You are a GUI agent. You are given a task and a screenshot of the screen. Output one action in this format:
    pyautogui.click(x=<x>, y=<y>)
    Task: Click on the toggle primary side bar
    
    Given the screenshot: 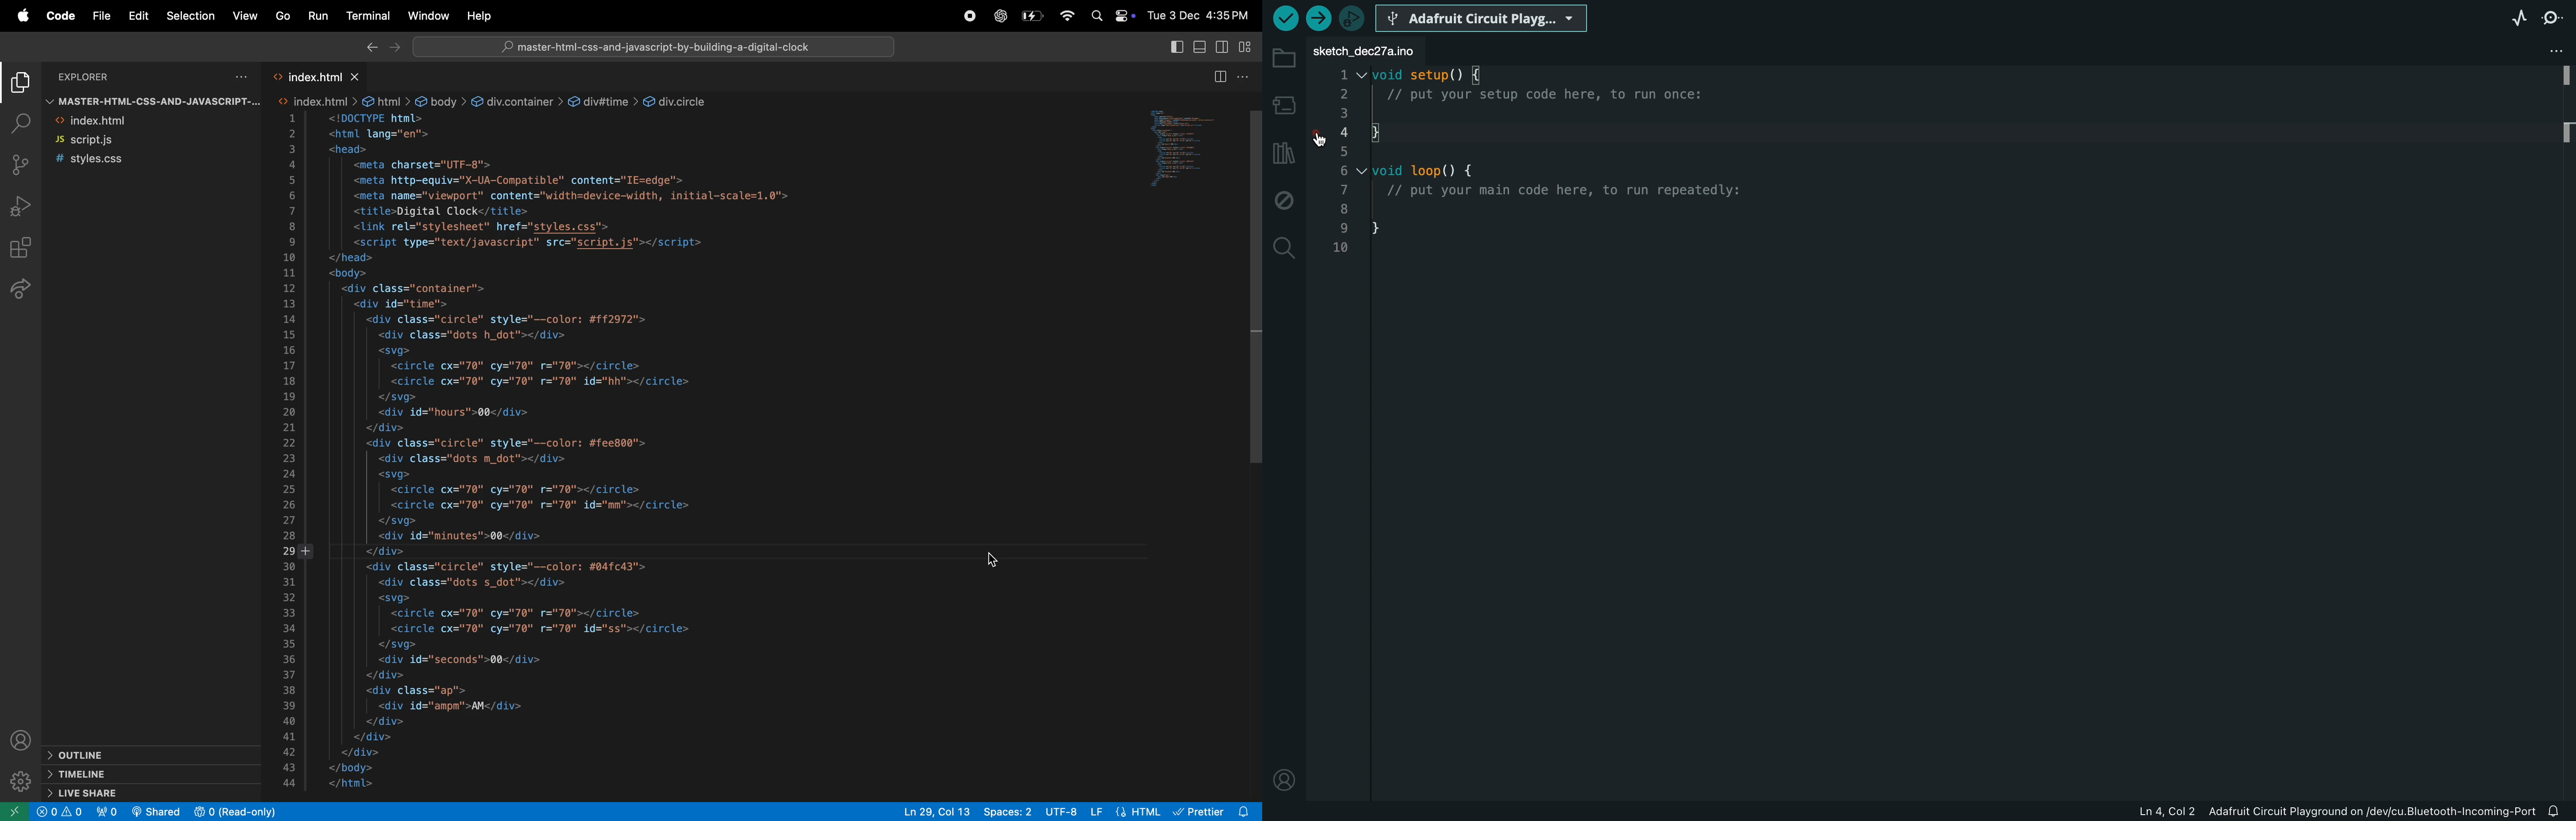 What is the action you would take?
    pyautogui.click(x=1171, y=47)
    